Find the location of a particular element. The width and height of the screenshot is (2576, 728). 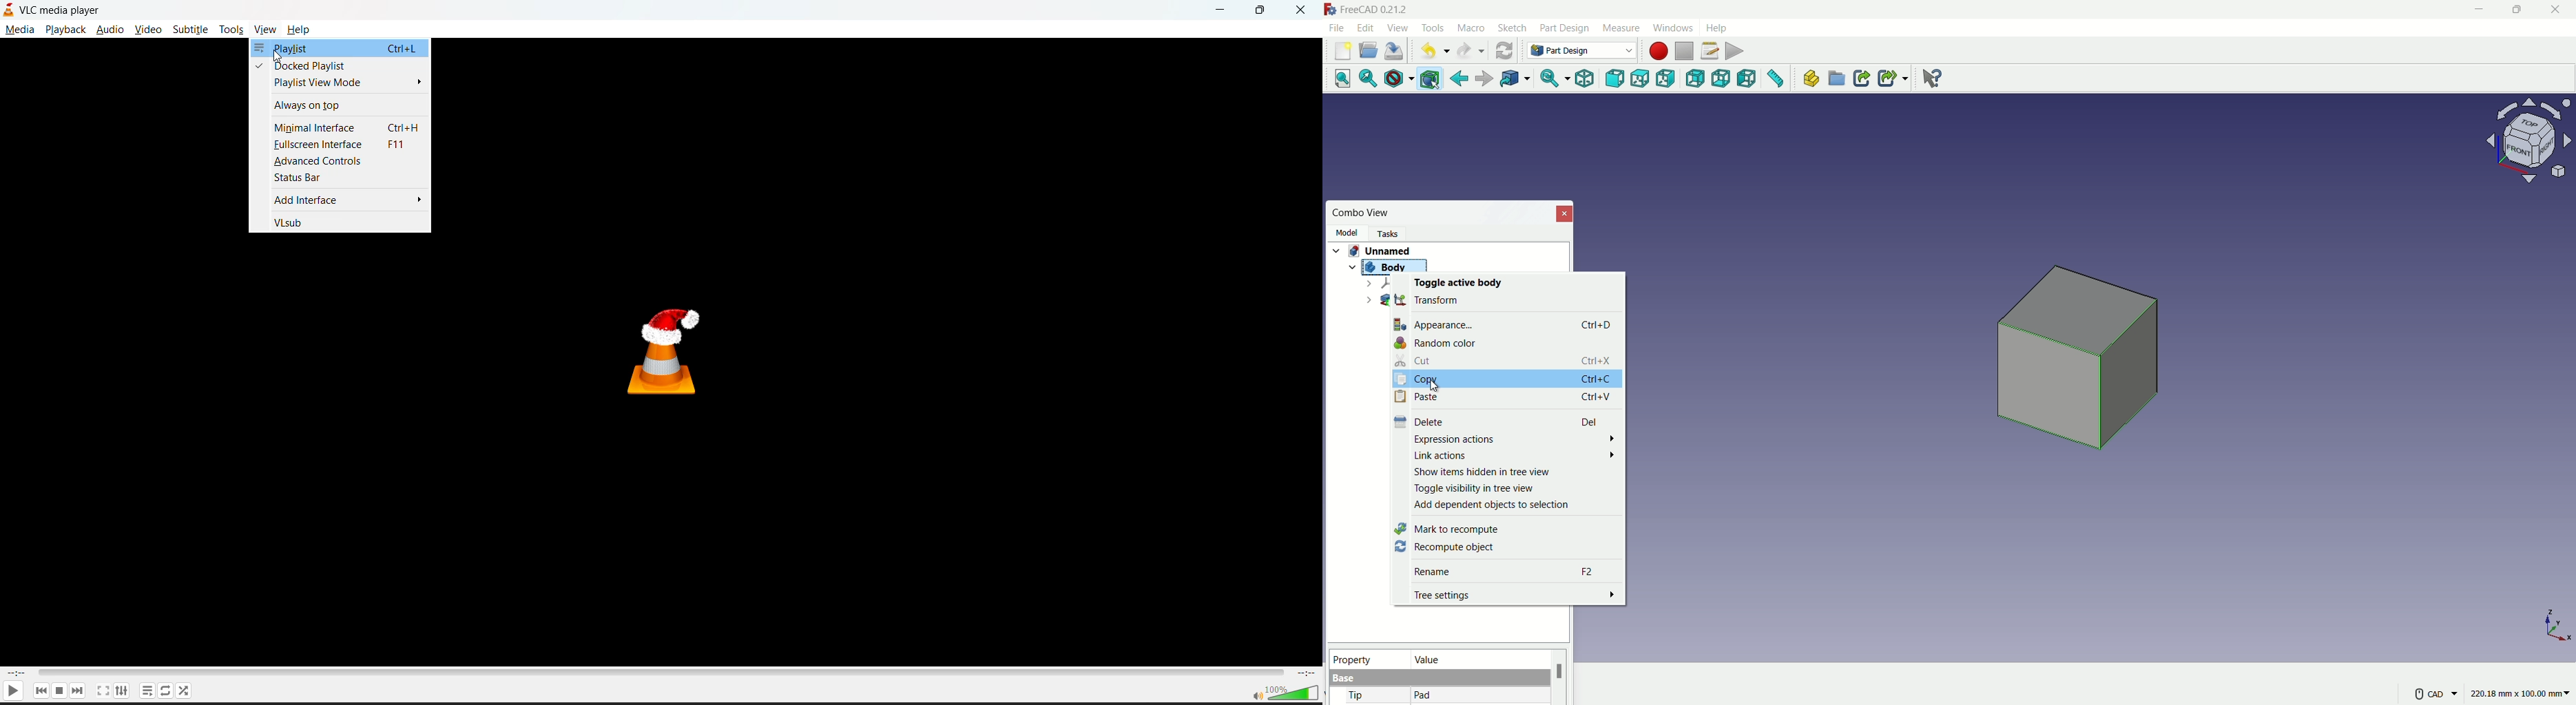

‘Add dependent objects to selection is located at coordinates (1494, 505).